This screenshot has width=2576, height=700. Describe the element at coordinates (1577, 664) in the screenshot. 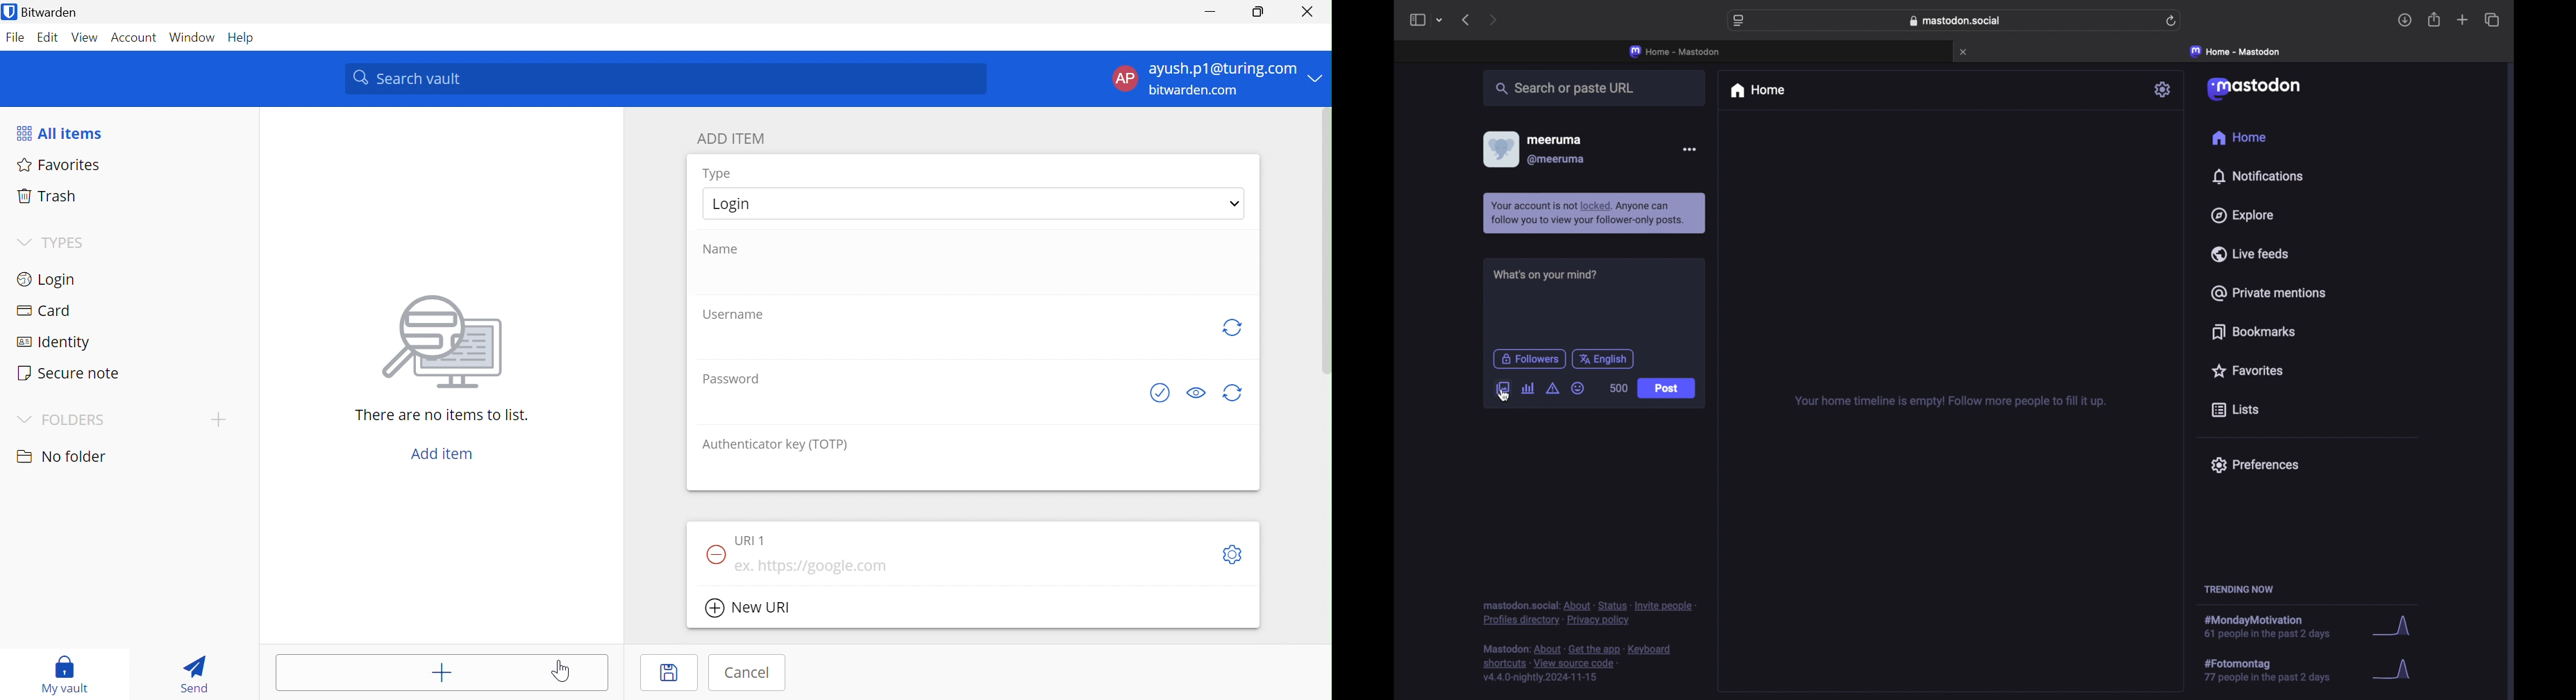

I see `footnote` at that location.